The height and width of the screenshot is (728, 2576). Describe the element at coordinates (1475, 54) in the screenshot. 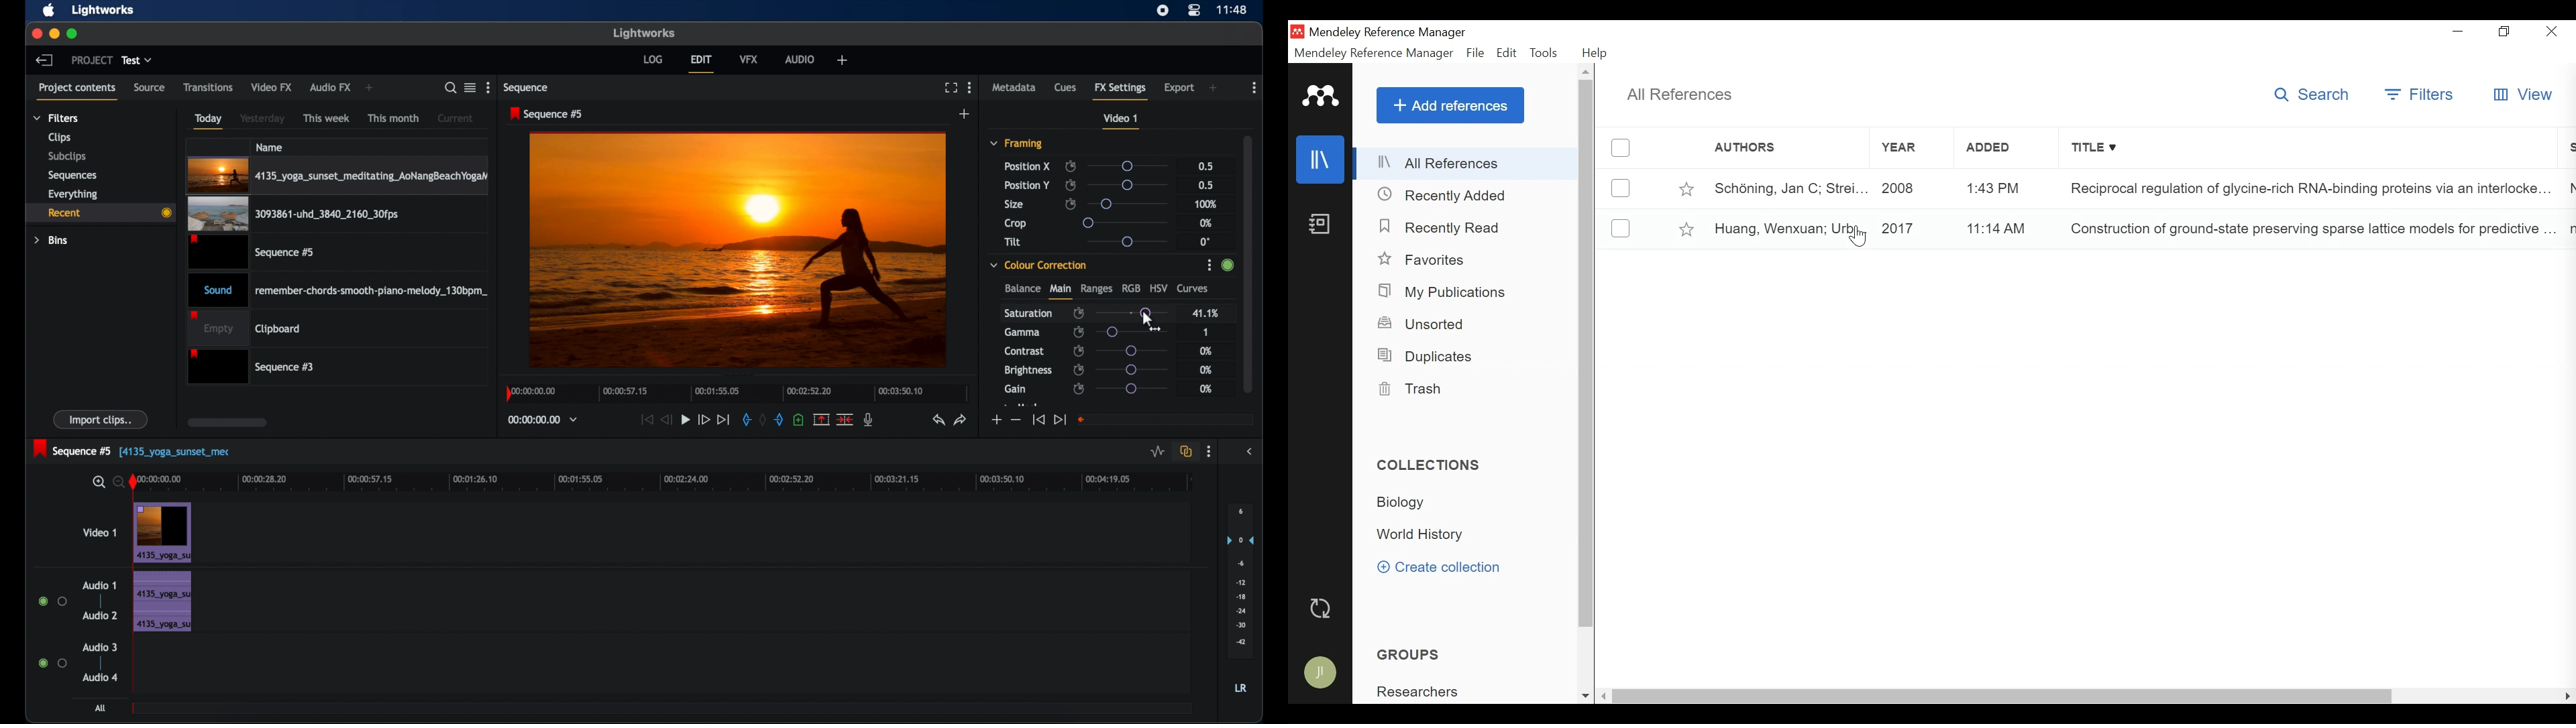

I see `File` at that location.